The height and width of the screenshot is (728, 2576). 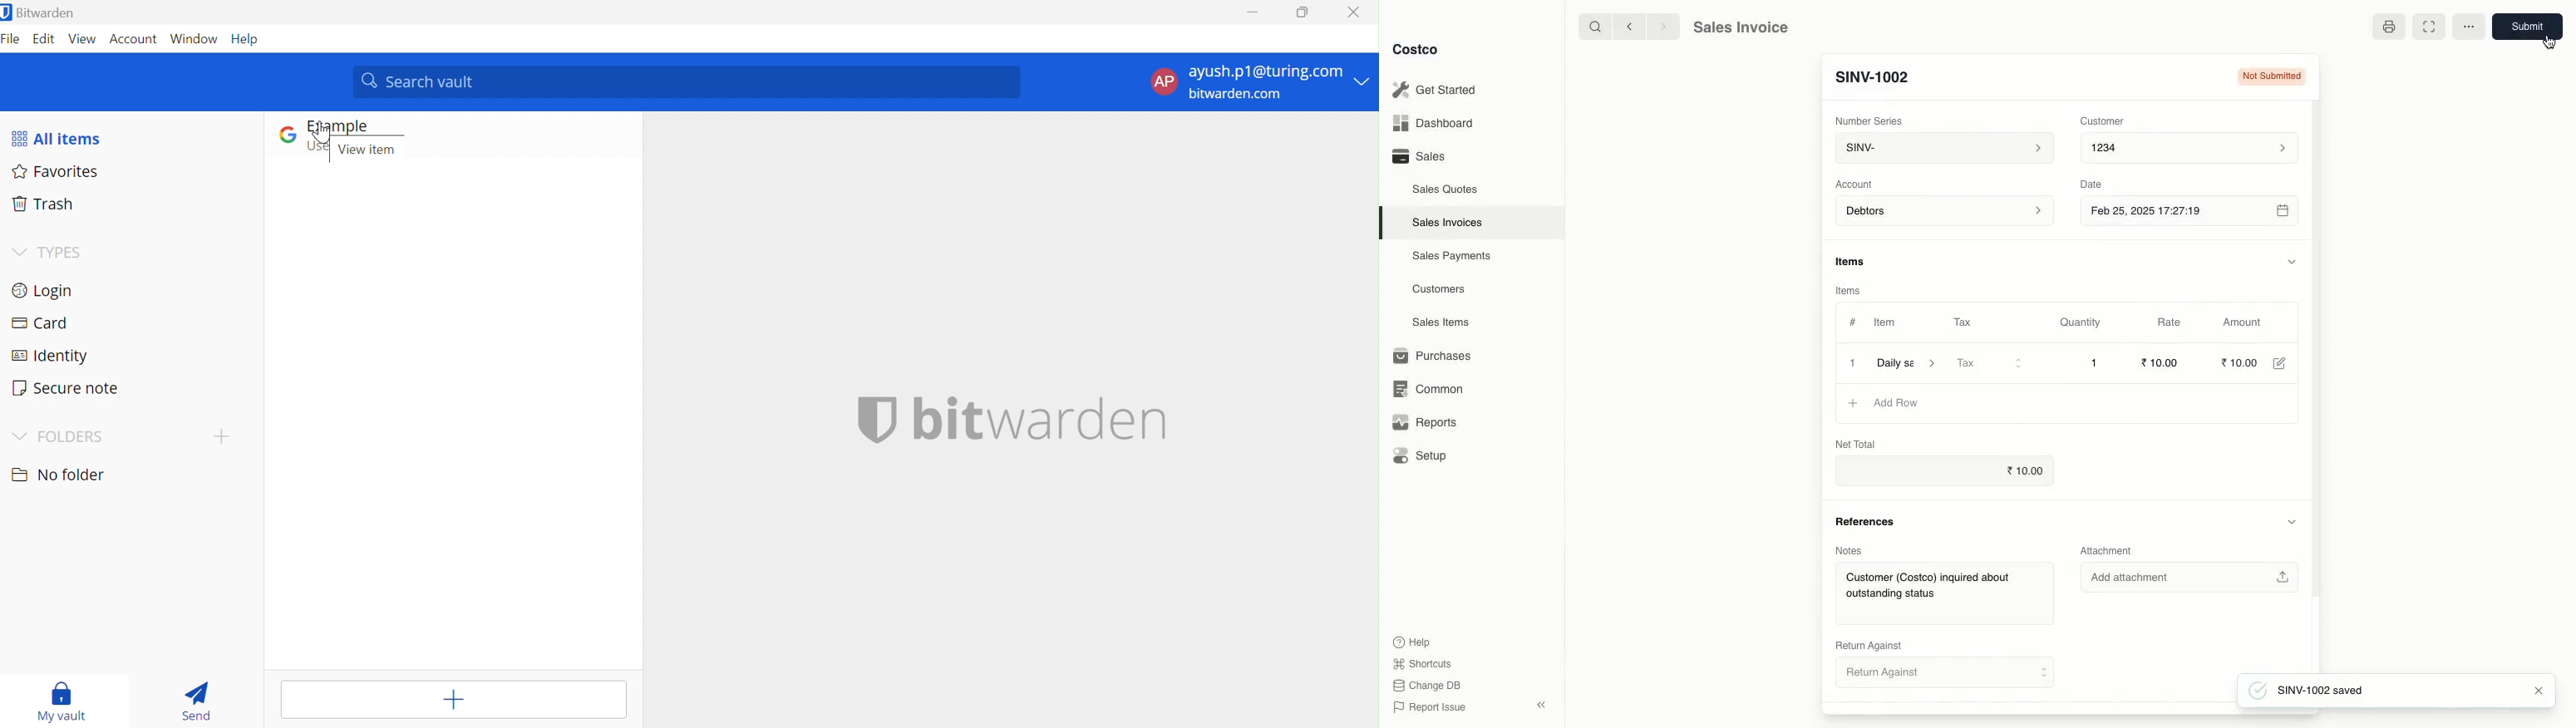 What do you see at coordinates (2085, 323) in the screenshot?
I see `Quantity` at bounding box center [2085, 323].